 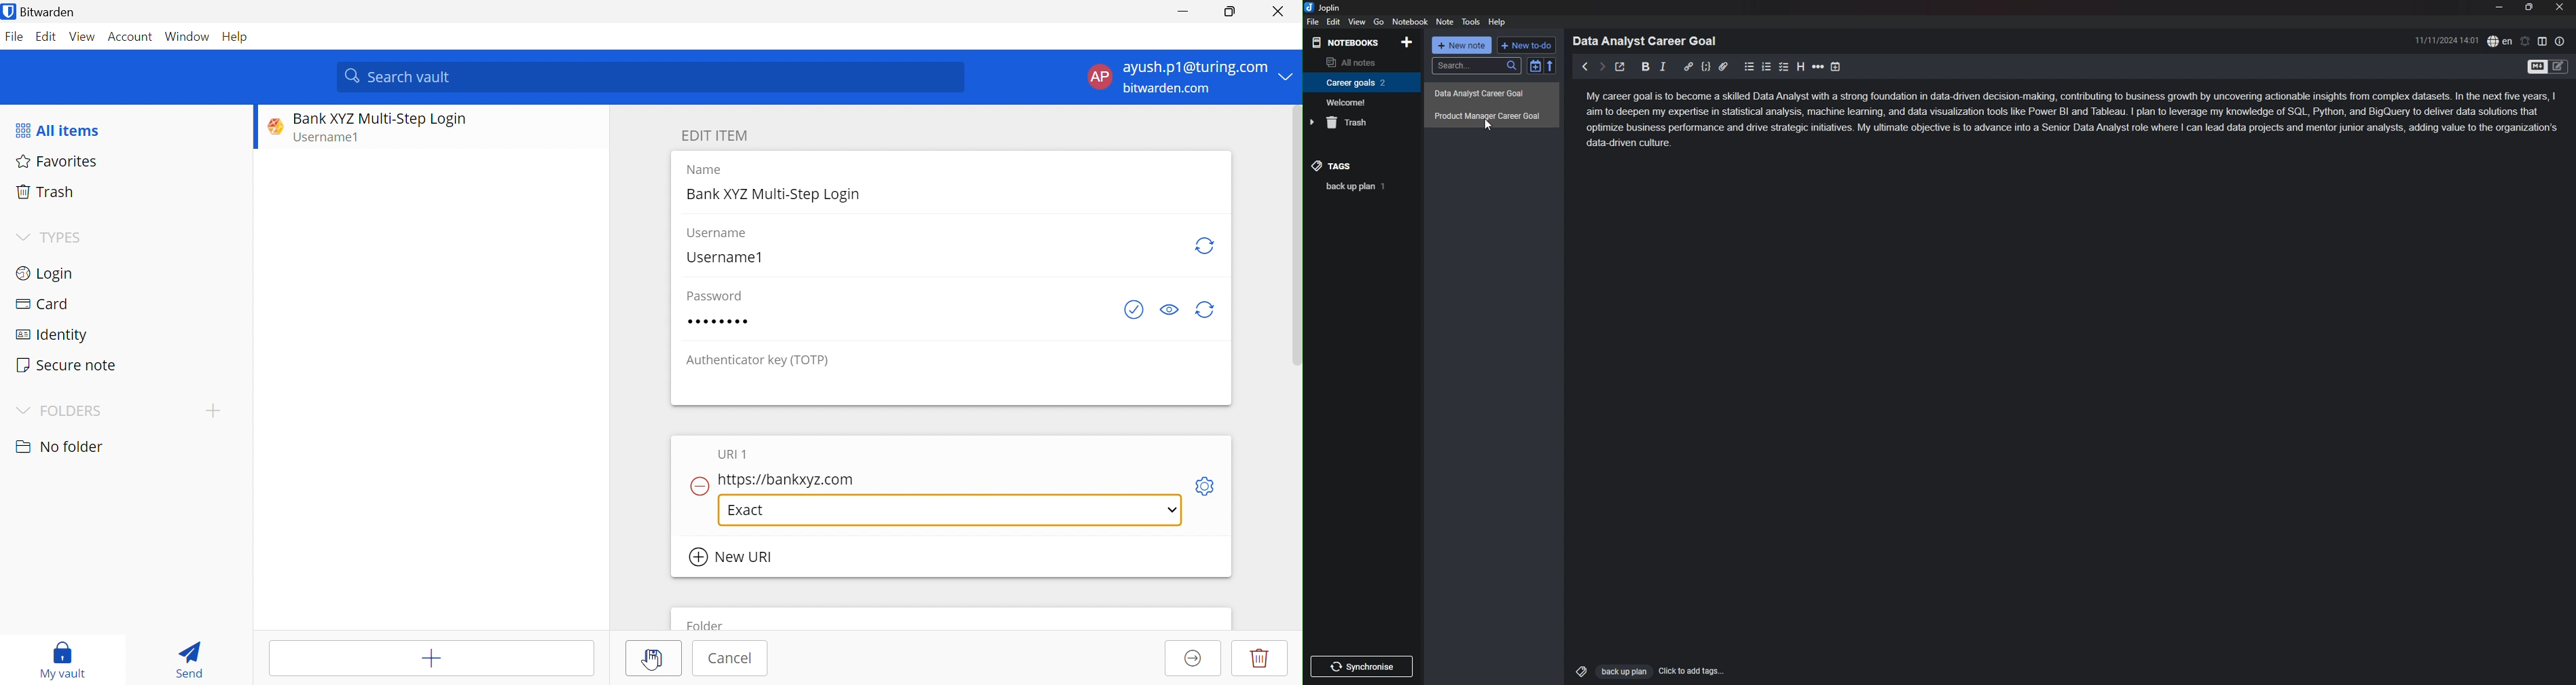 I want to click on hyperlink, so click(x=1688, y=67).